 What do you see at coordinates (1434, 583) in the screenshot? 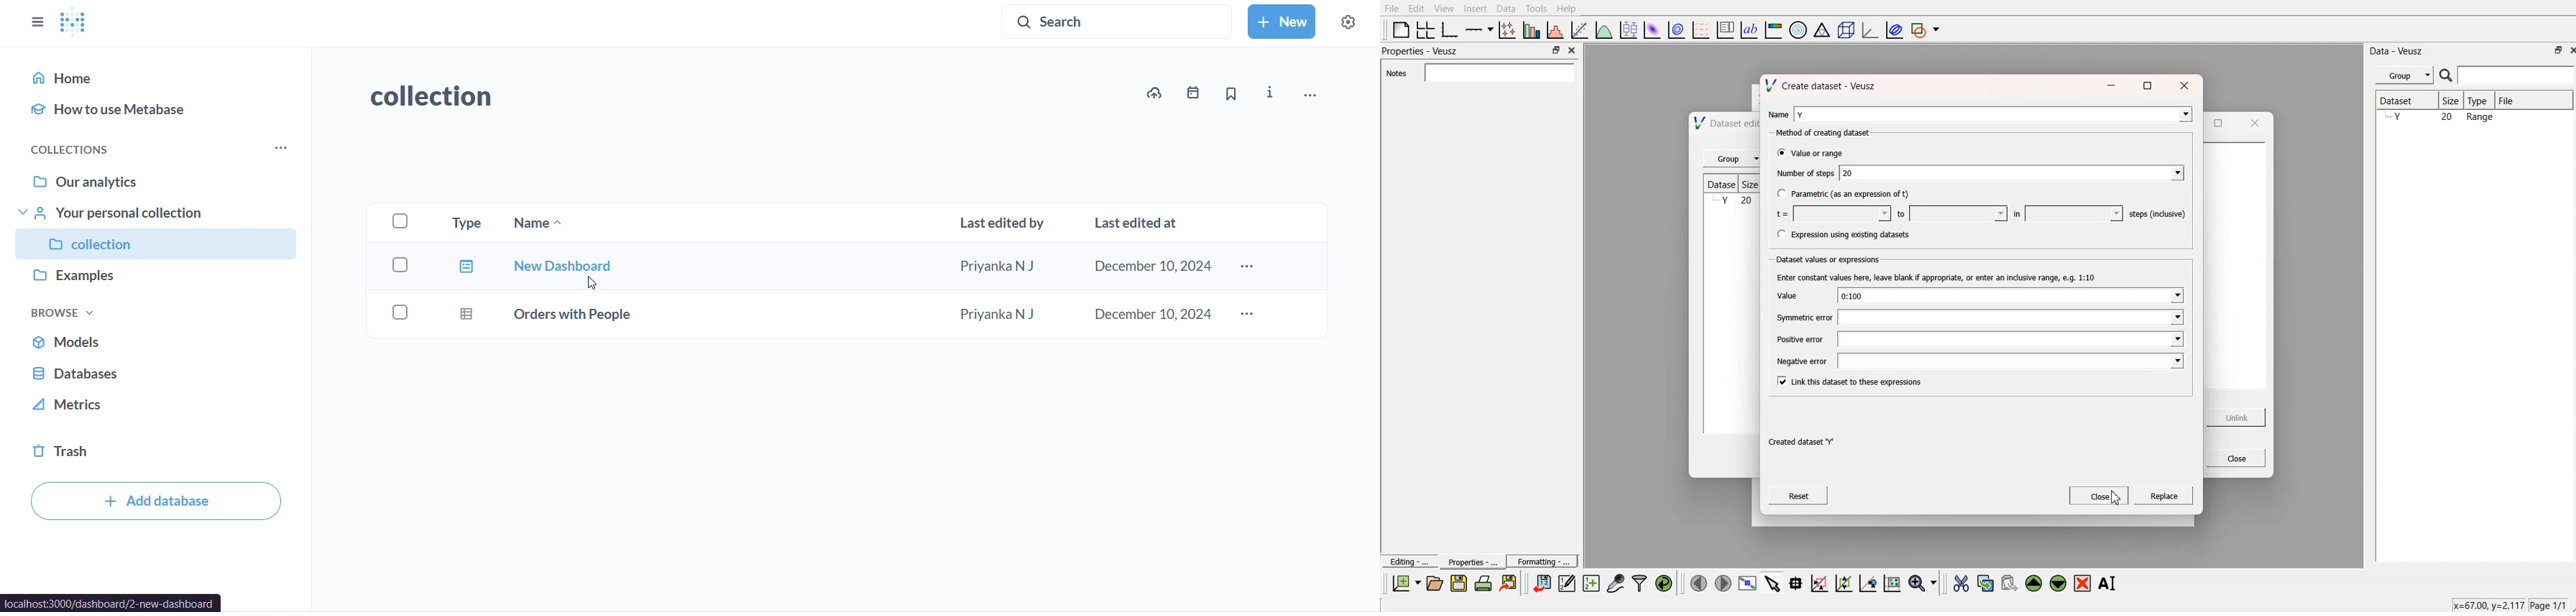
I see `Open` at bounding box center [1434, 583].